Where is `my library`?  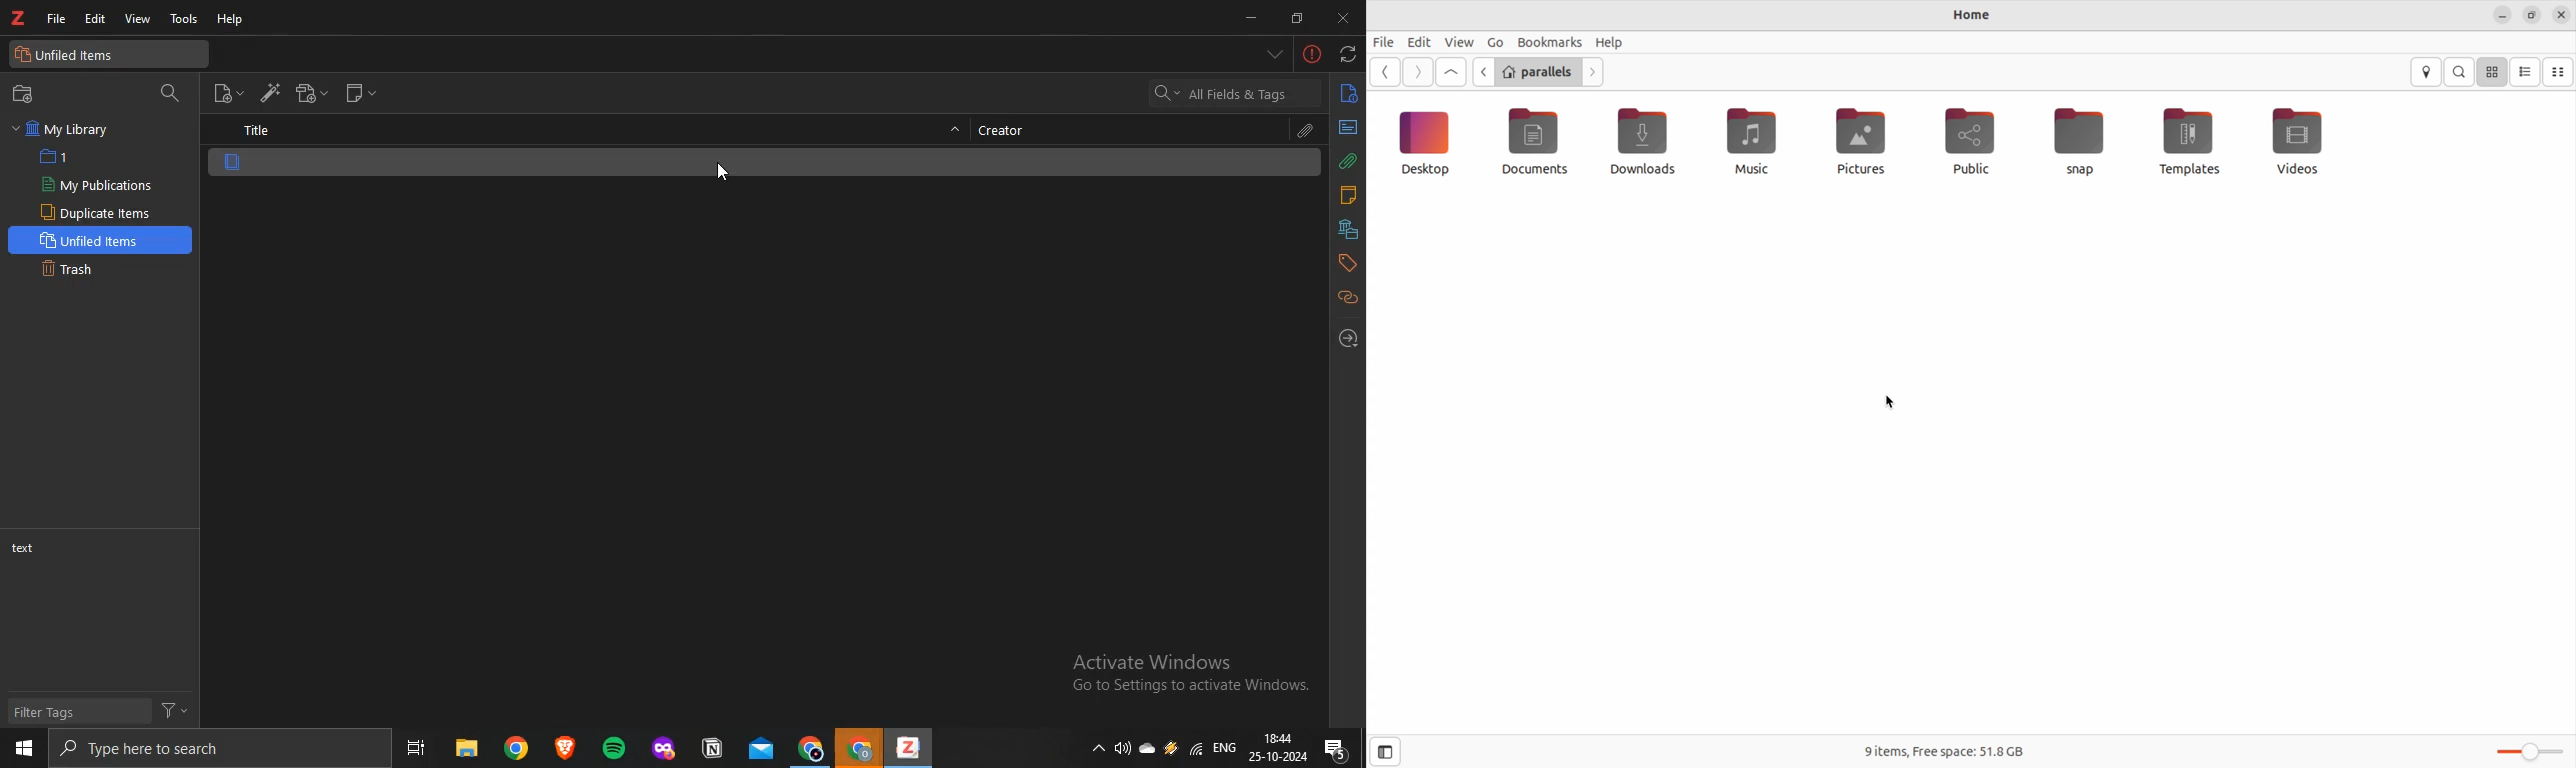
my library is located at coordinates (76, 128).